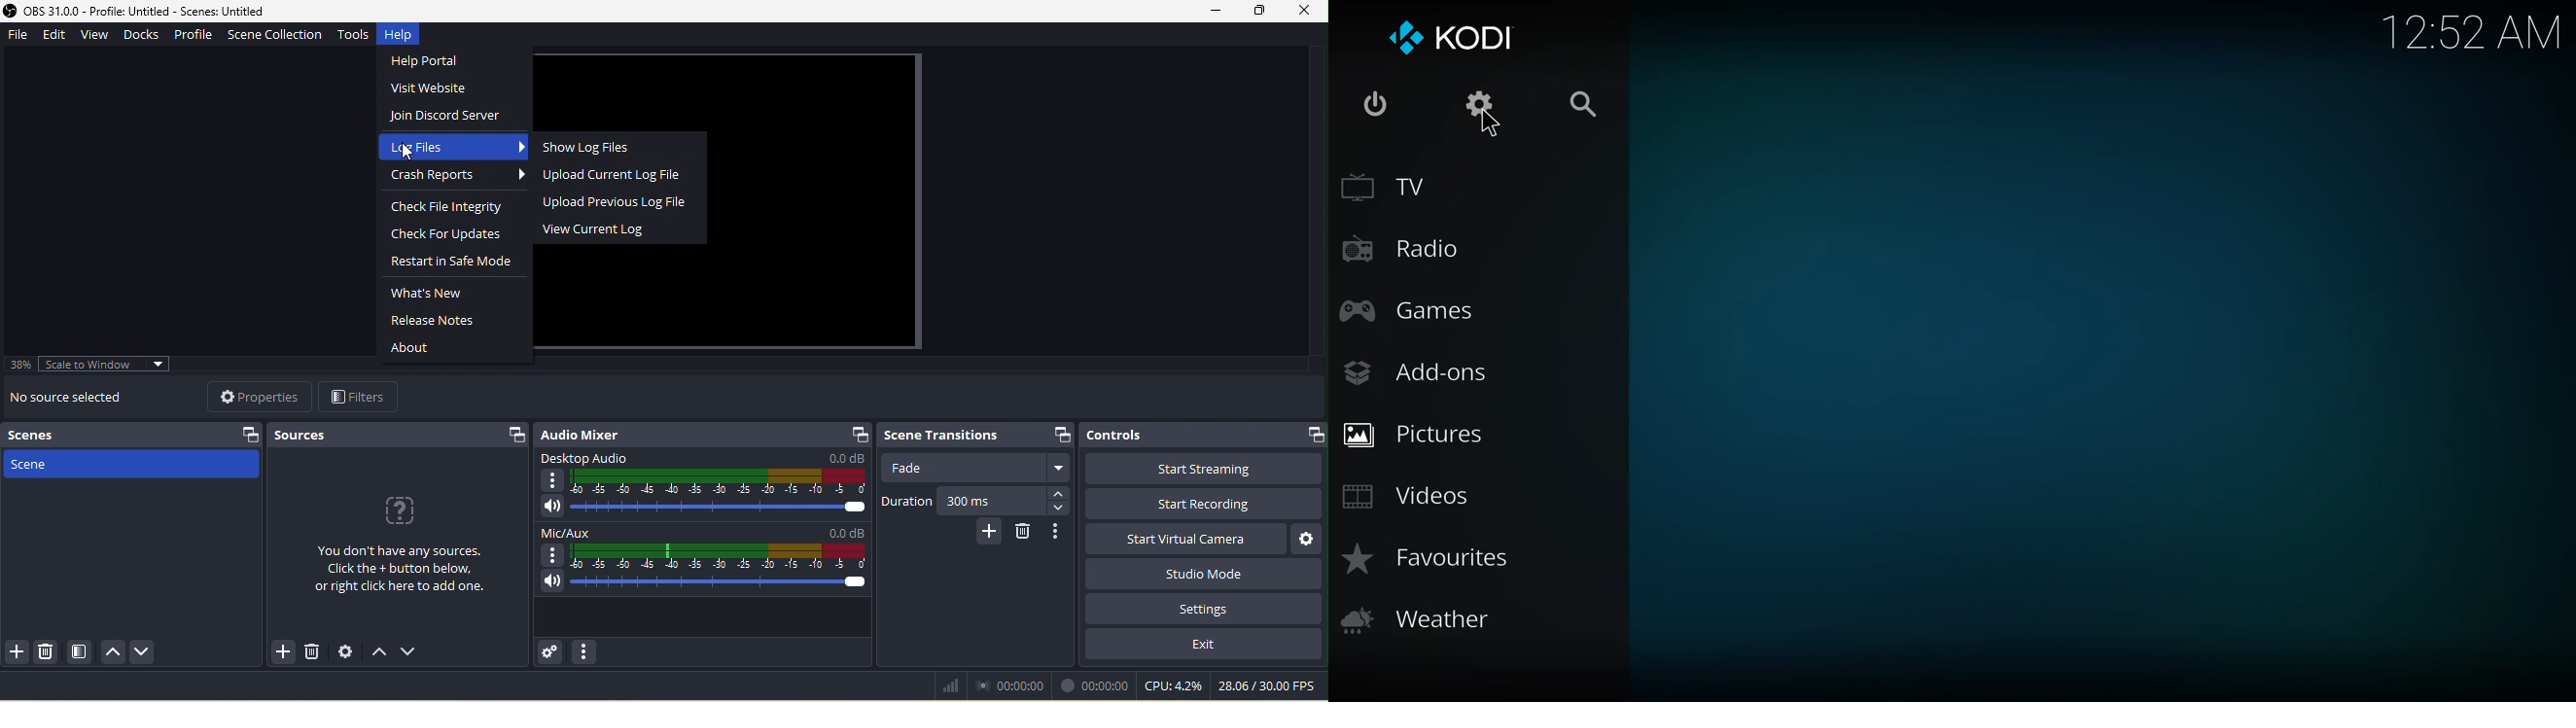  I want to click on studio mode, so click(1203, 575).